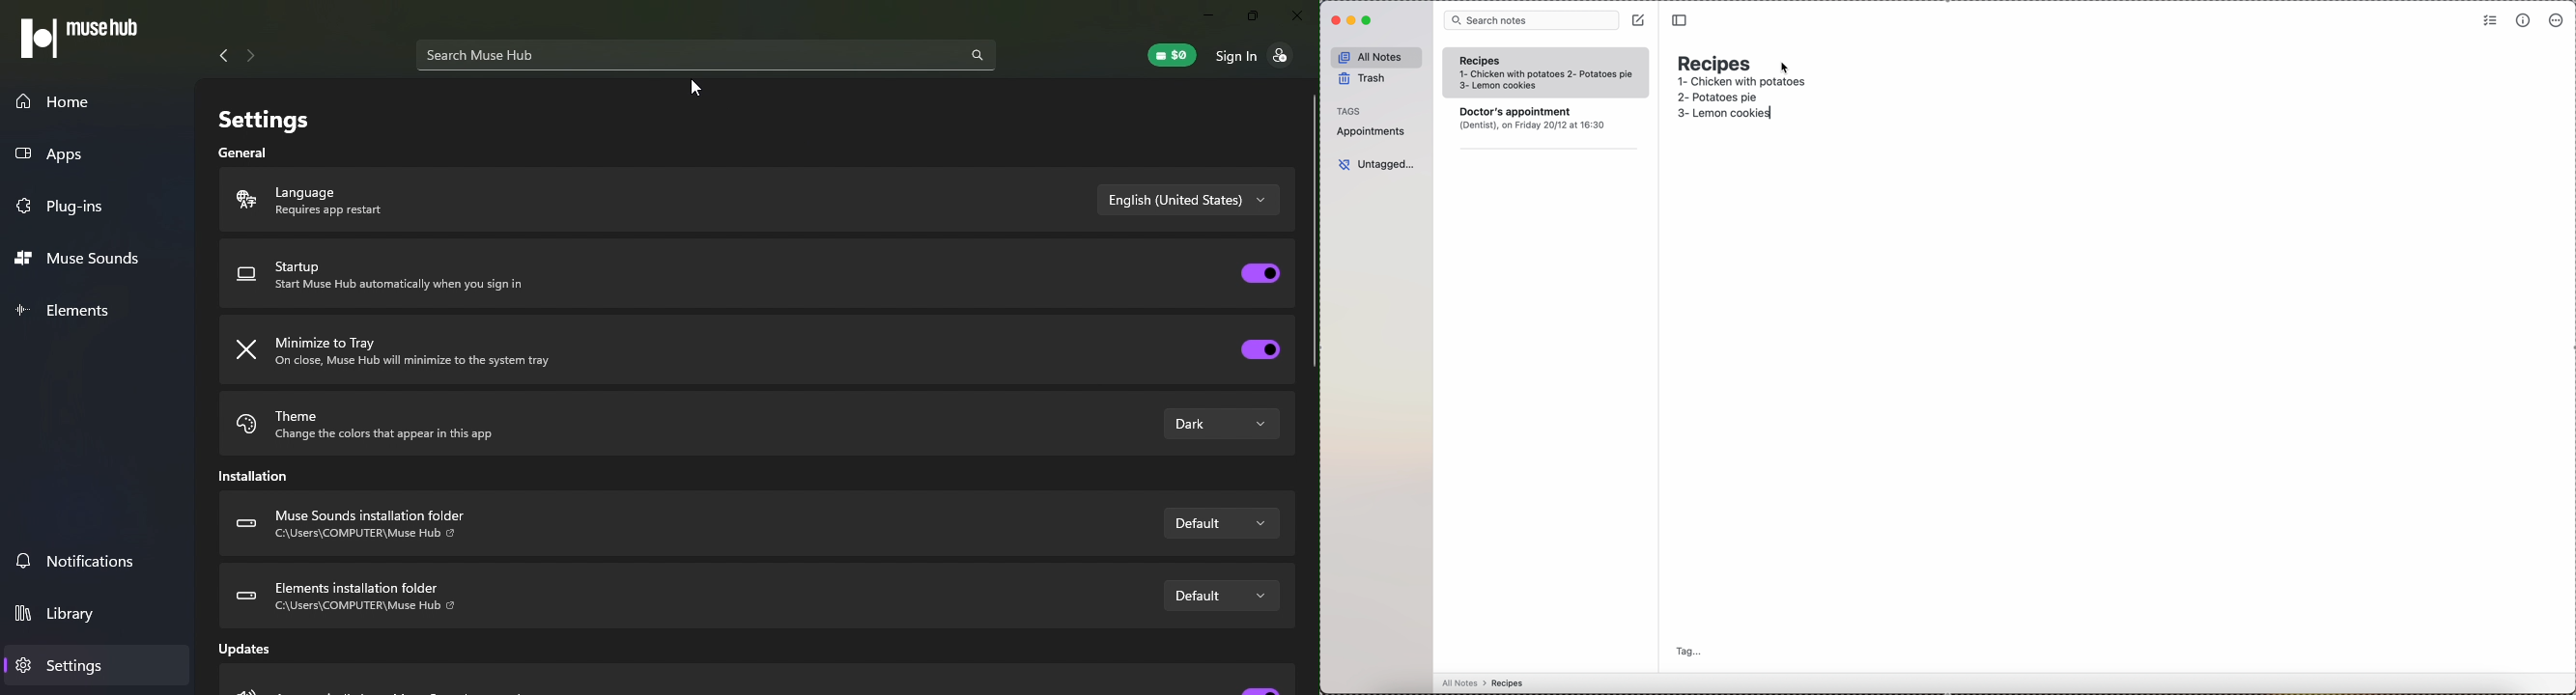 The height and width of the screenshot is (700, 2576). What do you see at coordinates (1221, 424) in the screenshot?
I see `current theme dark` at bounding box center [1221, 424].